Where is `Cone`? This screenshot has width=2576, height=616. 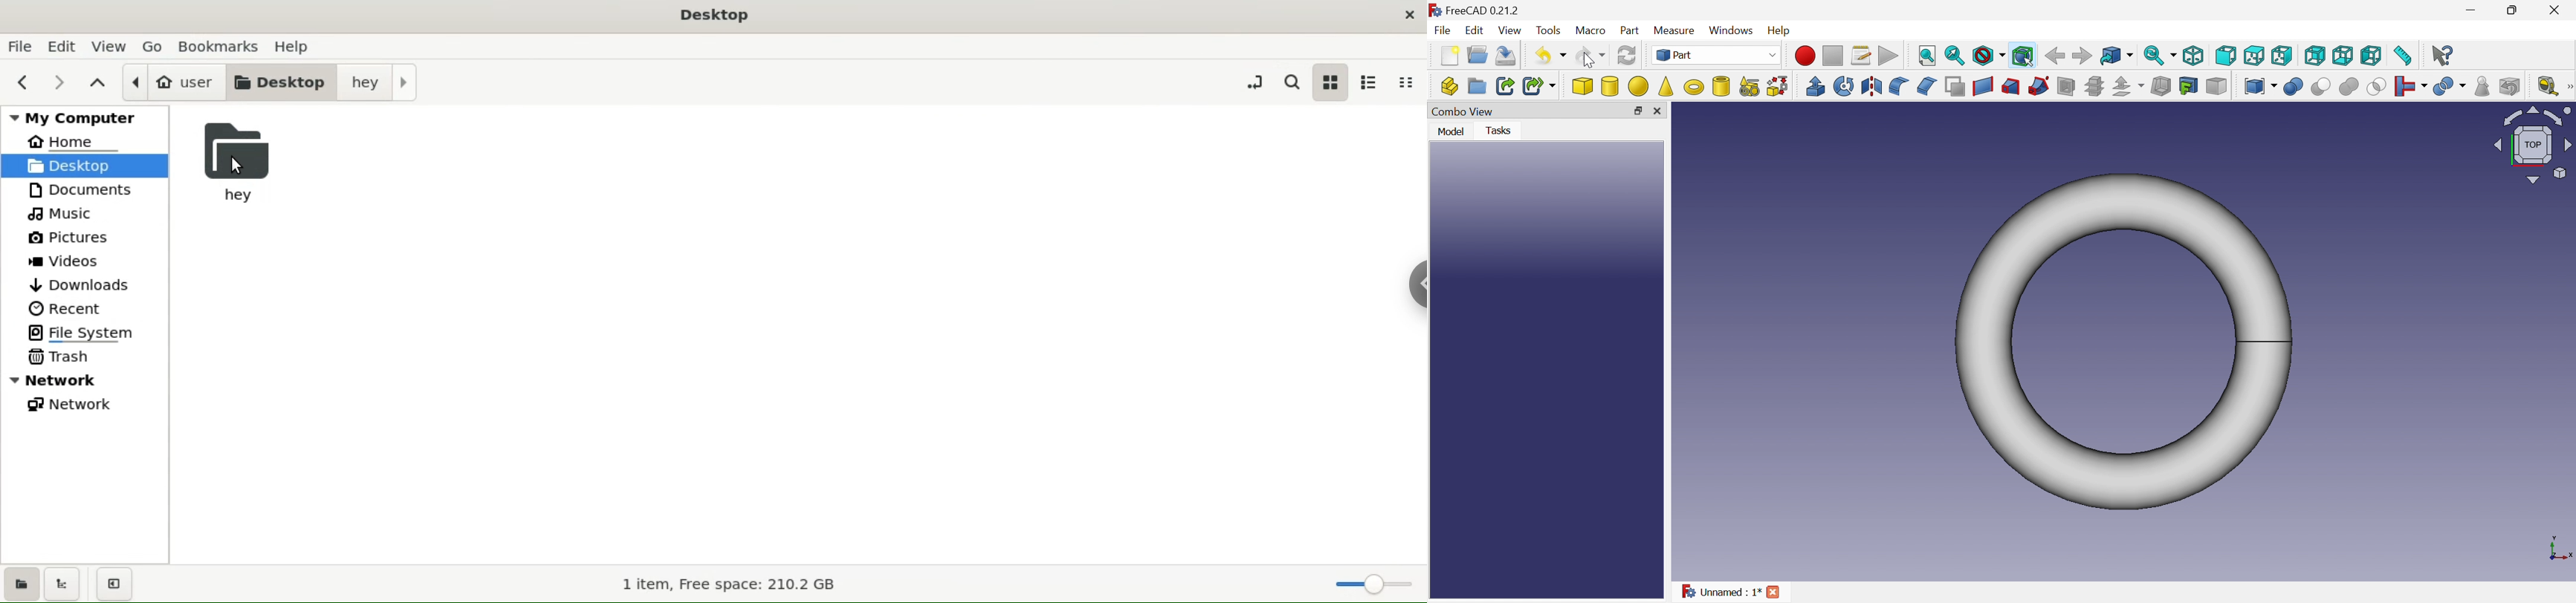
Cone is located at coordinates (1665, 86).